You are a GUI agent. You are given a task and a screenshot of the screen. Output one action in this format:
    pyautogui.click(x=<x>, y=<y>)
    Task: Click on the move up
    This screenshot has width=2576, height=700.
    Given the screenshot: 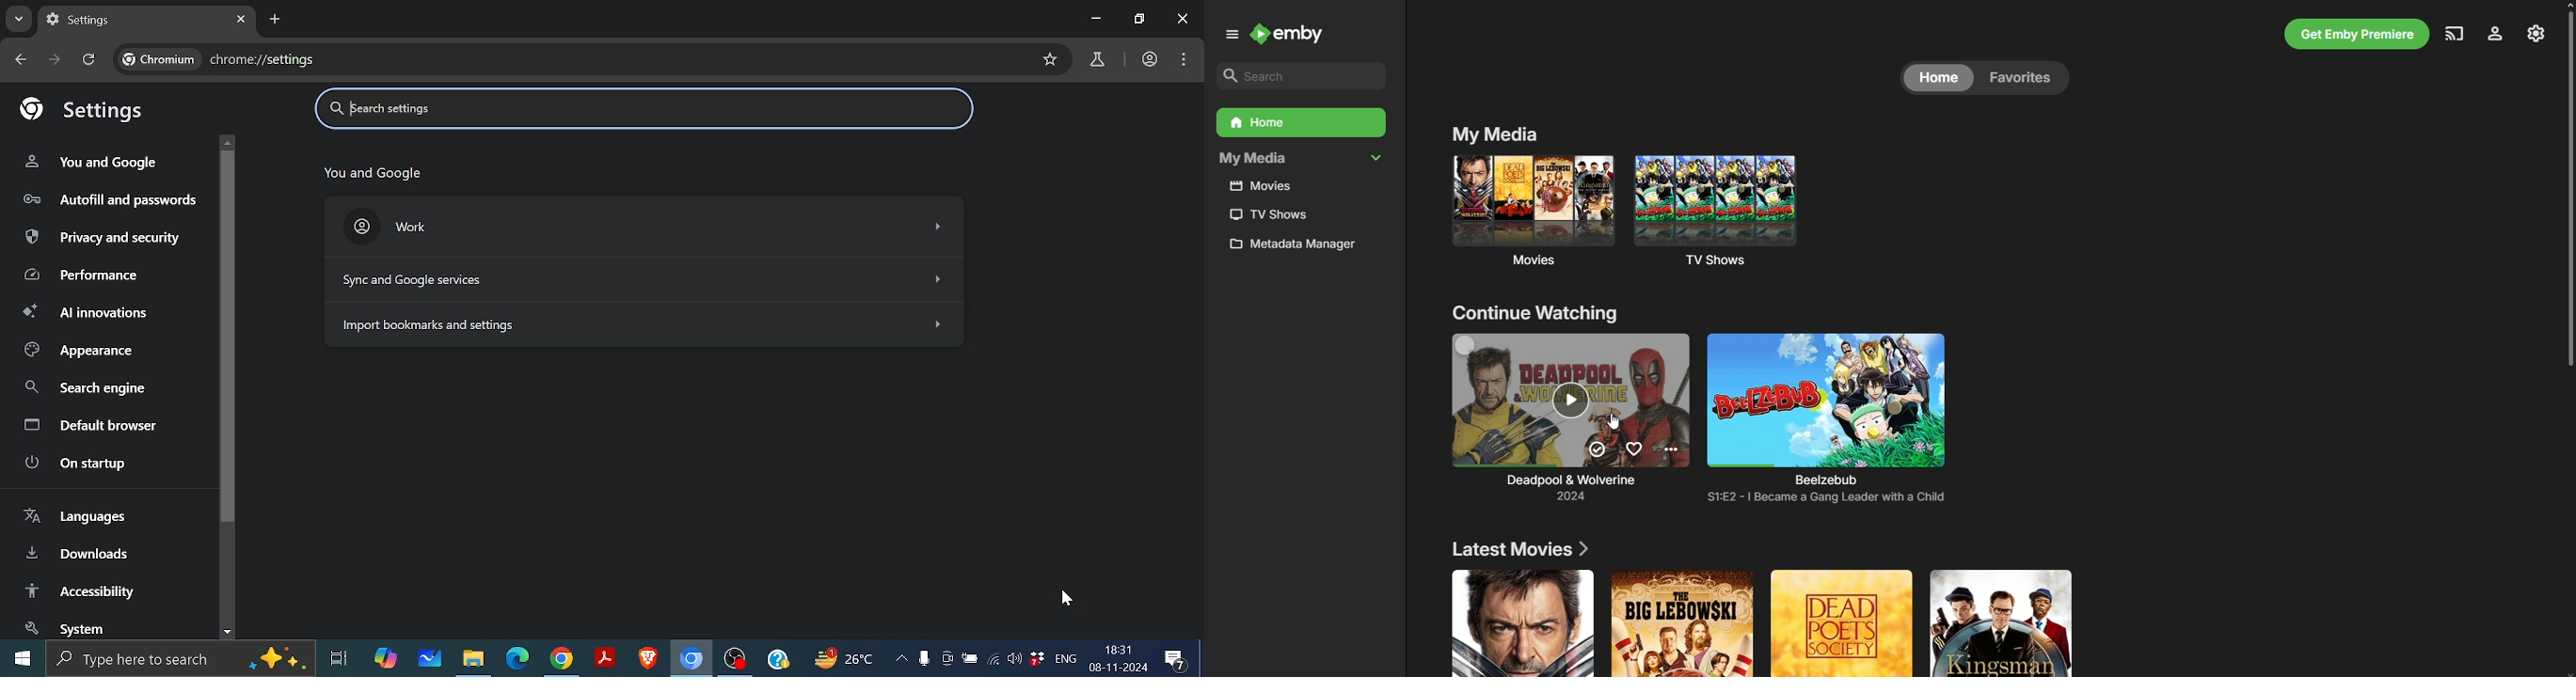 What is the action you would take?
    pyautogui.click(x=228, y=143)
    